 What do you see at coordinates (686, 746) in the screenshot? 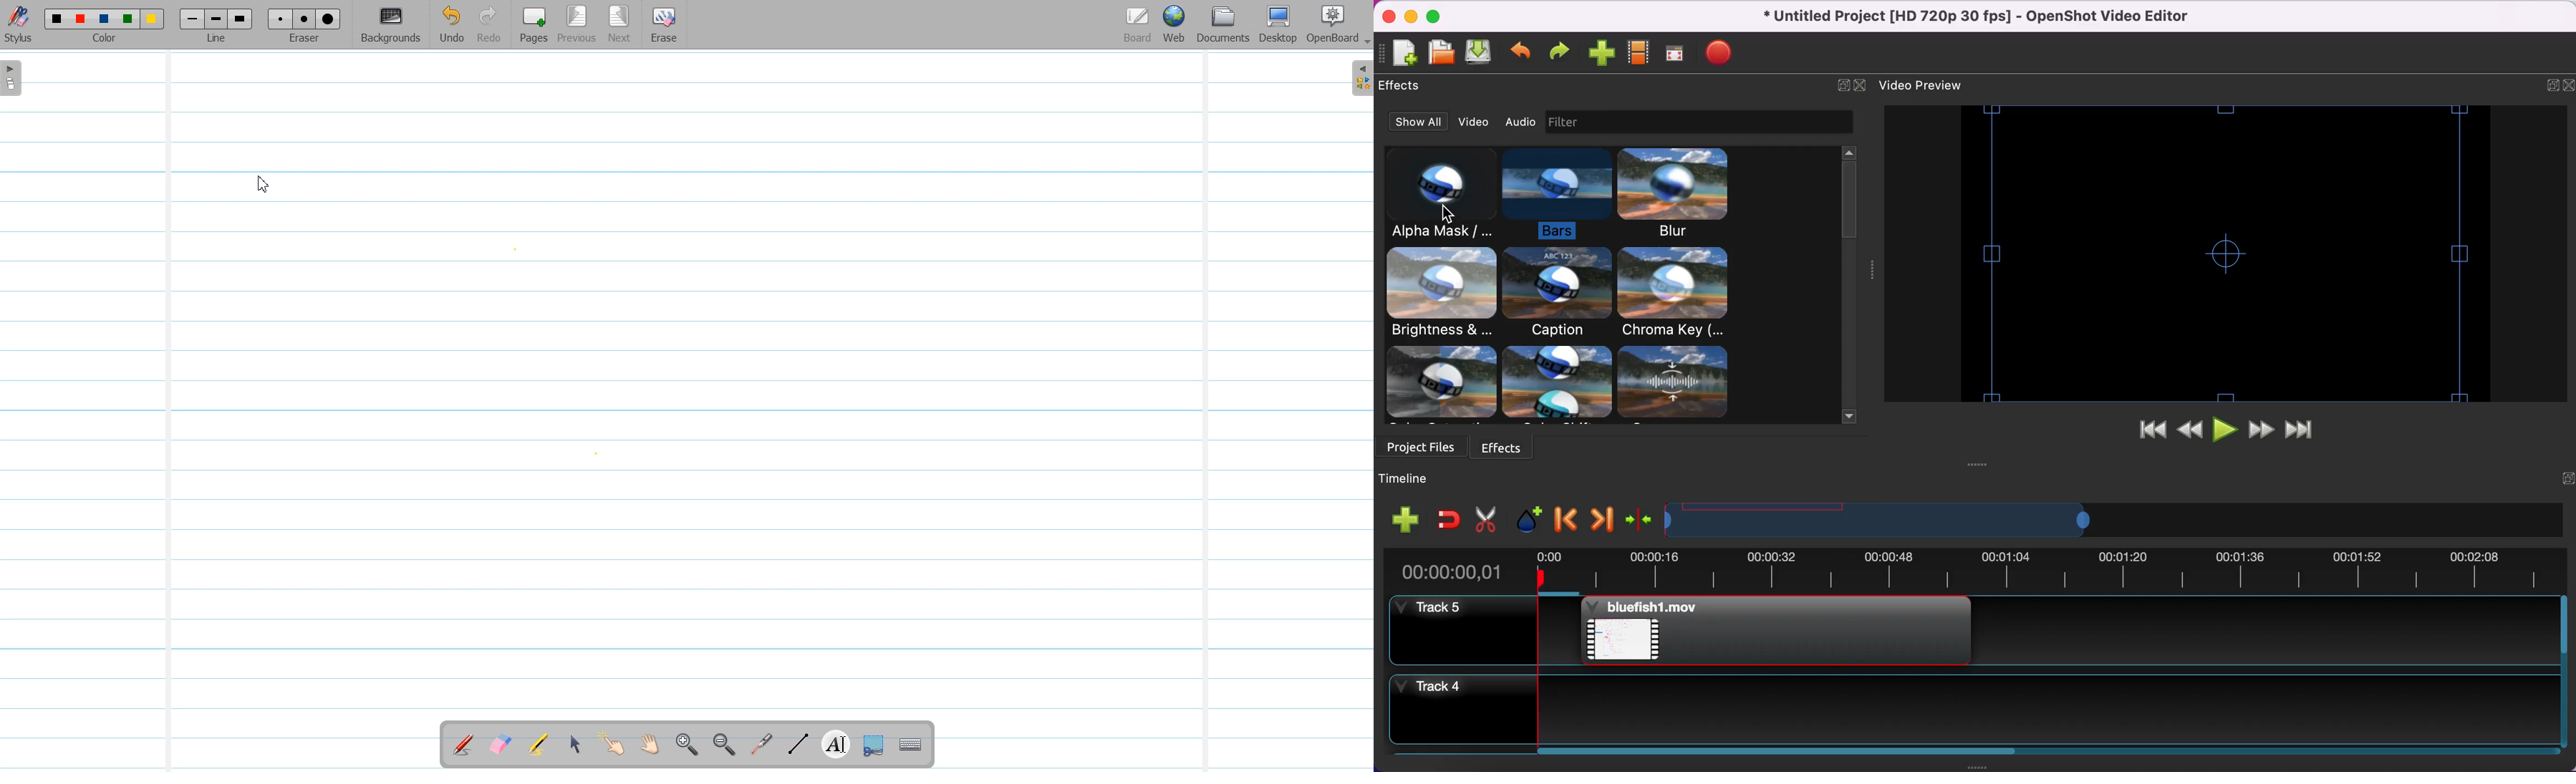
I see `Zoom In` at bounding box center [686, 746].